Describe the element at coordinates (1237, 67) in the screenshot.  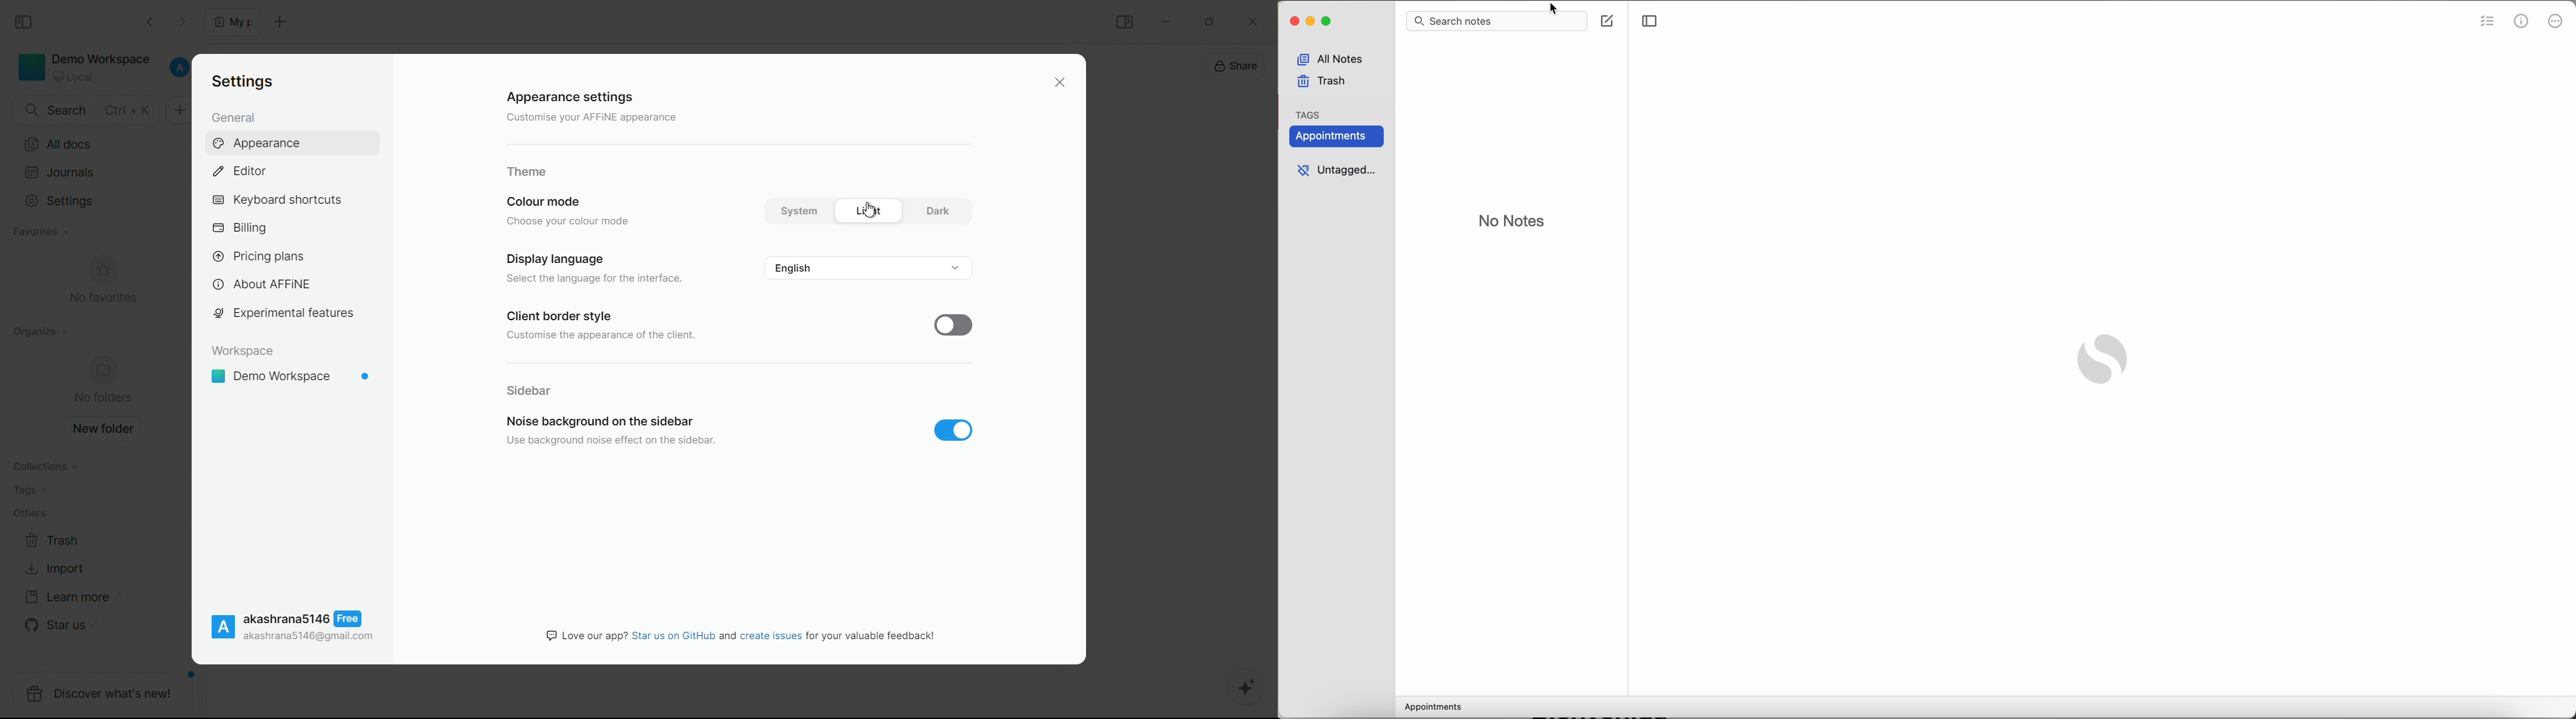
I see `share` at that location.